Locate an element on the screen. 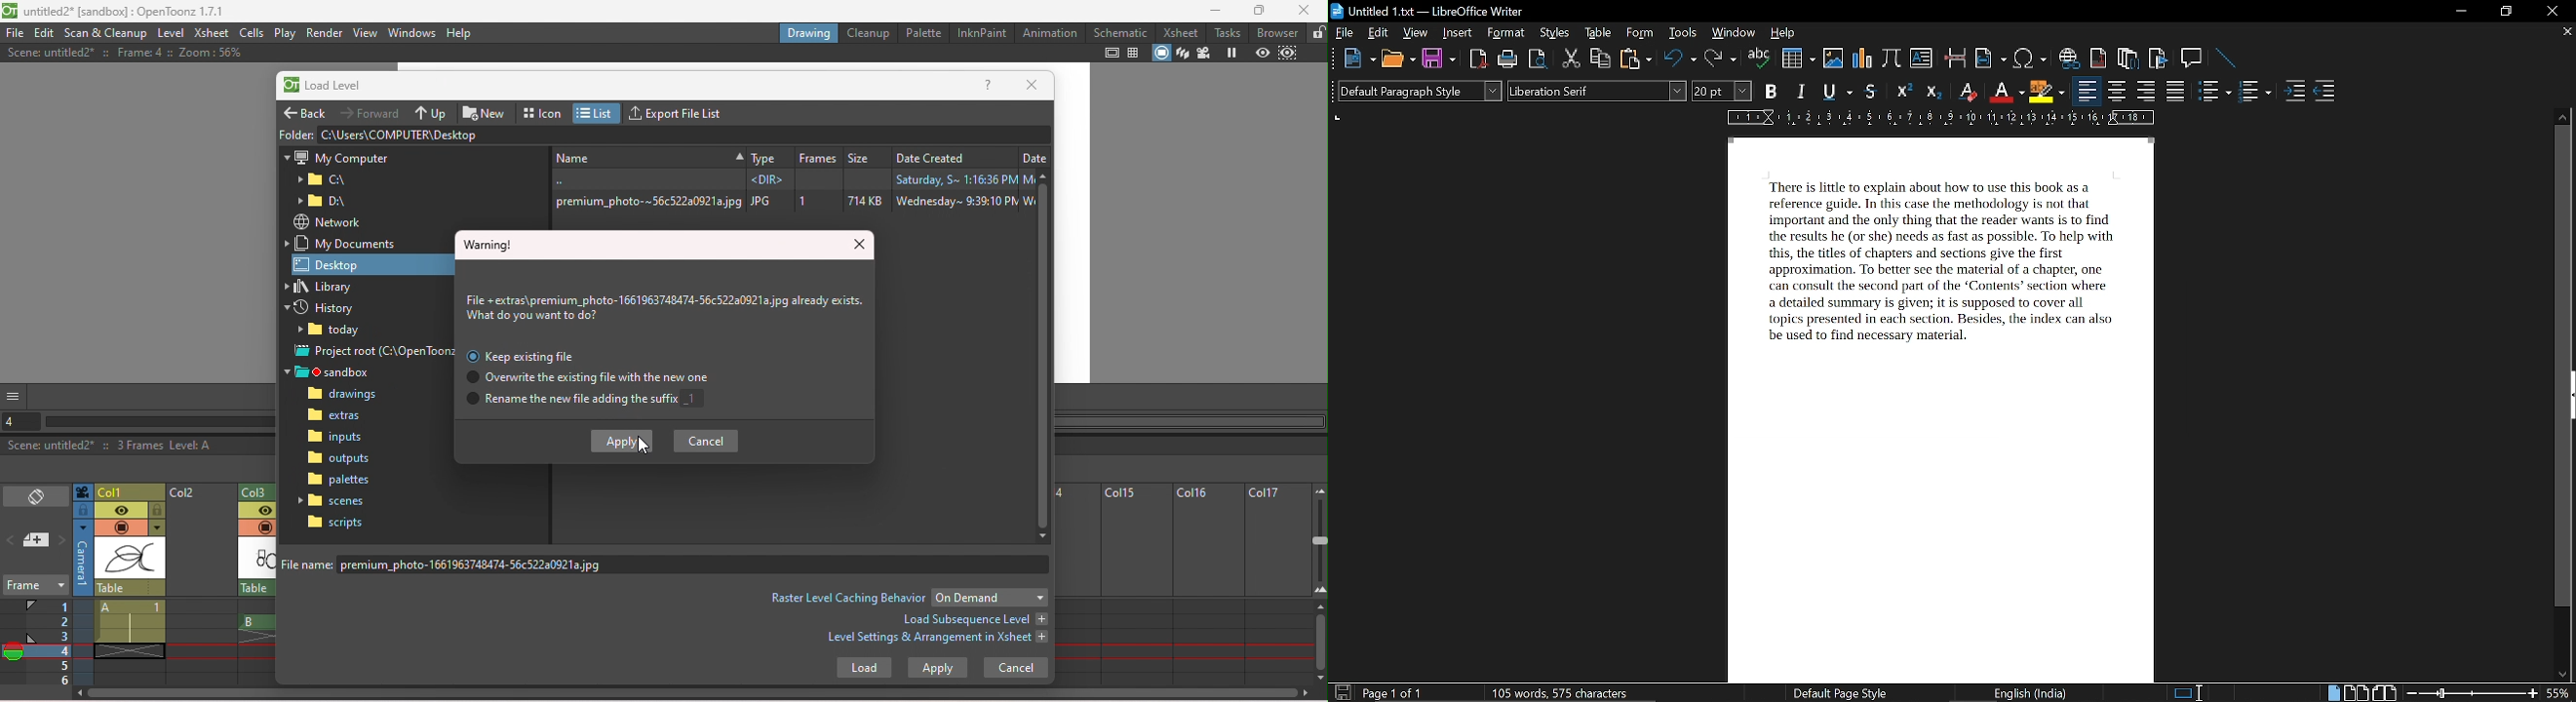 The image size is (2576, 728). Column 3 is located at coordinates (262, 490).